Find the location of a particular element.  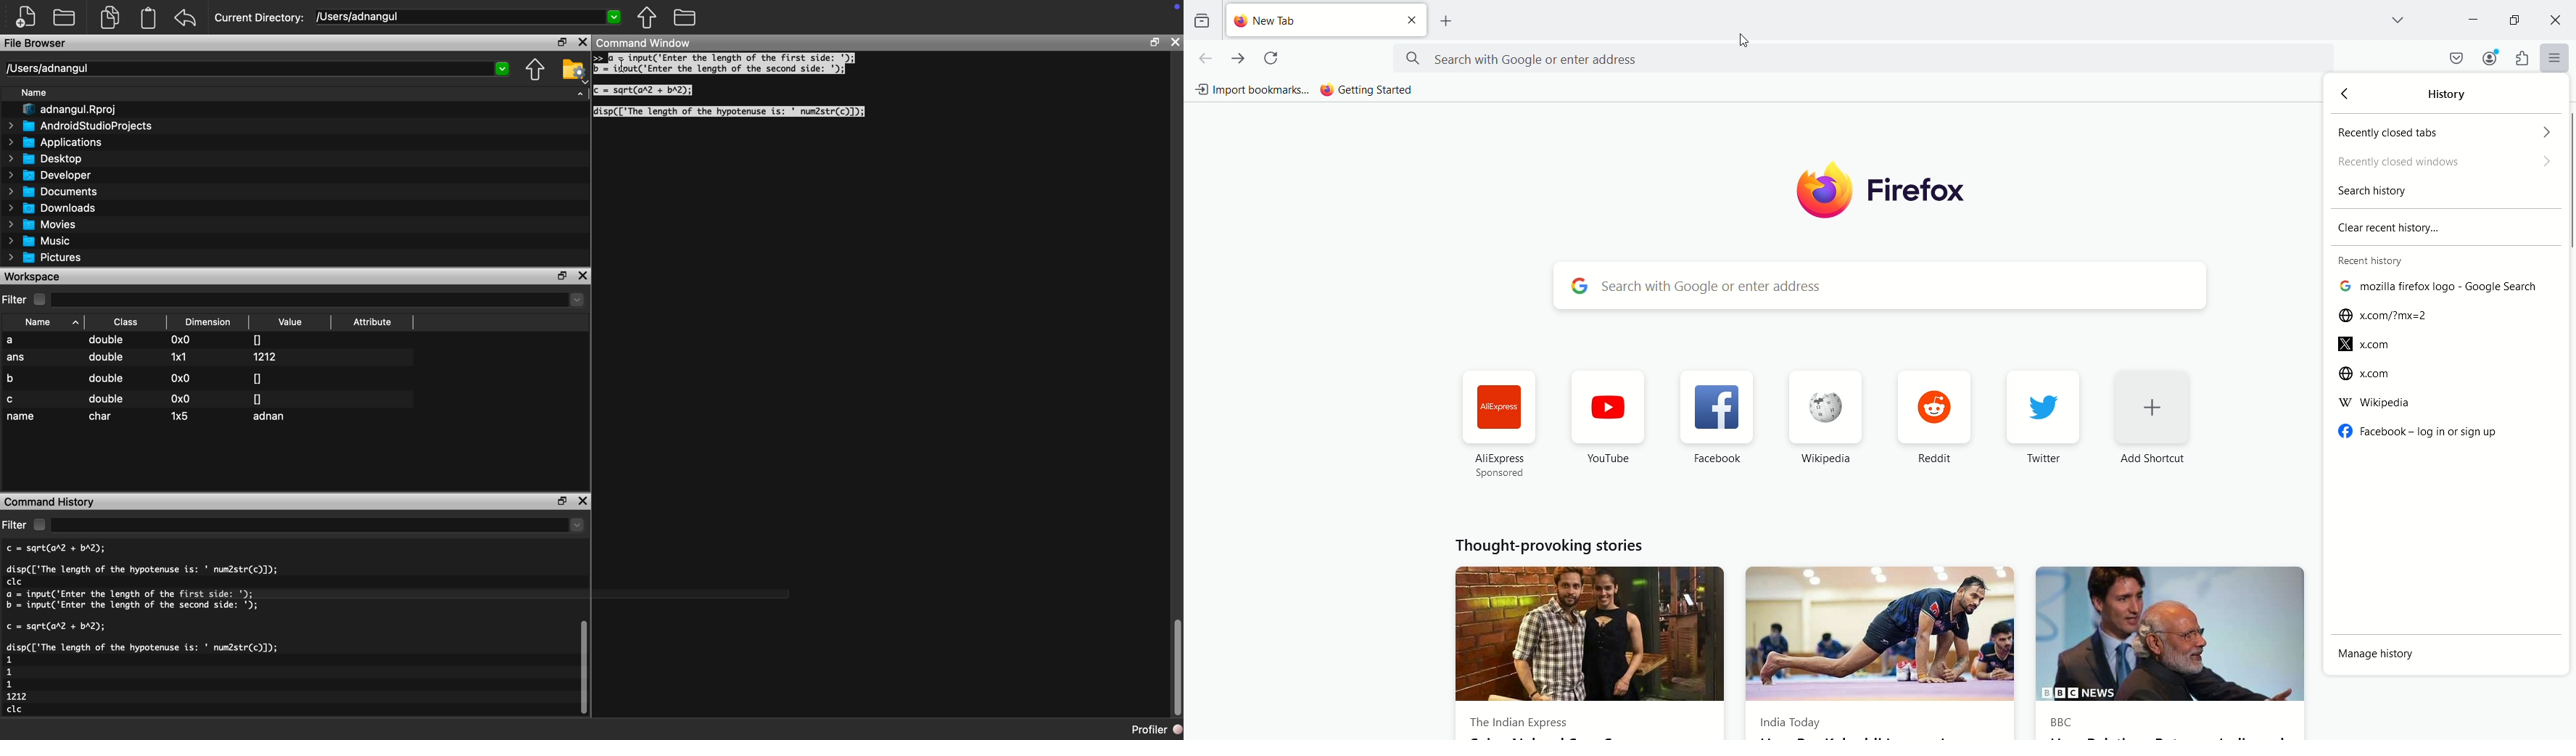

Developer is located at coordinates (54, 175).